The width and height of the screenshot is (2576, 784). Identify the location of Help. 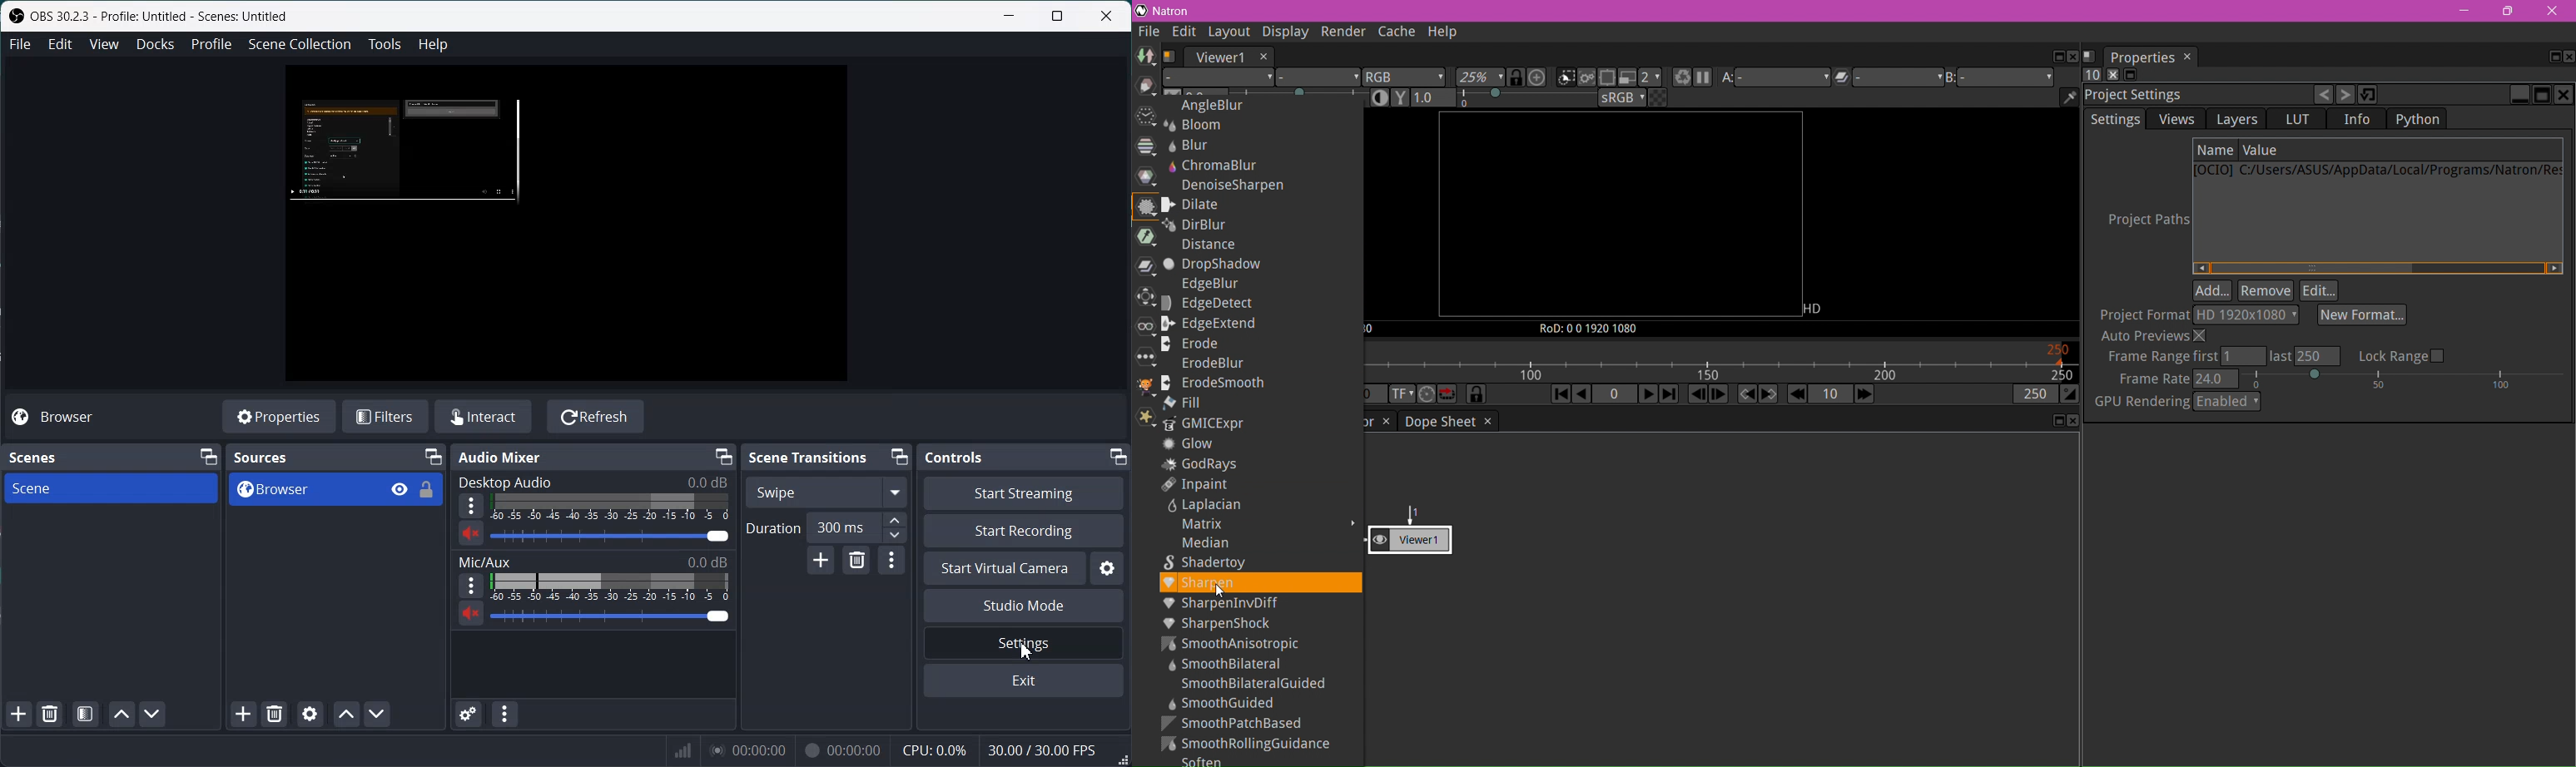
(434, 44).